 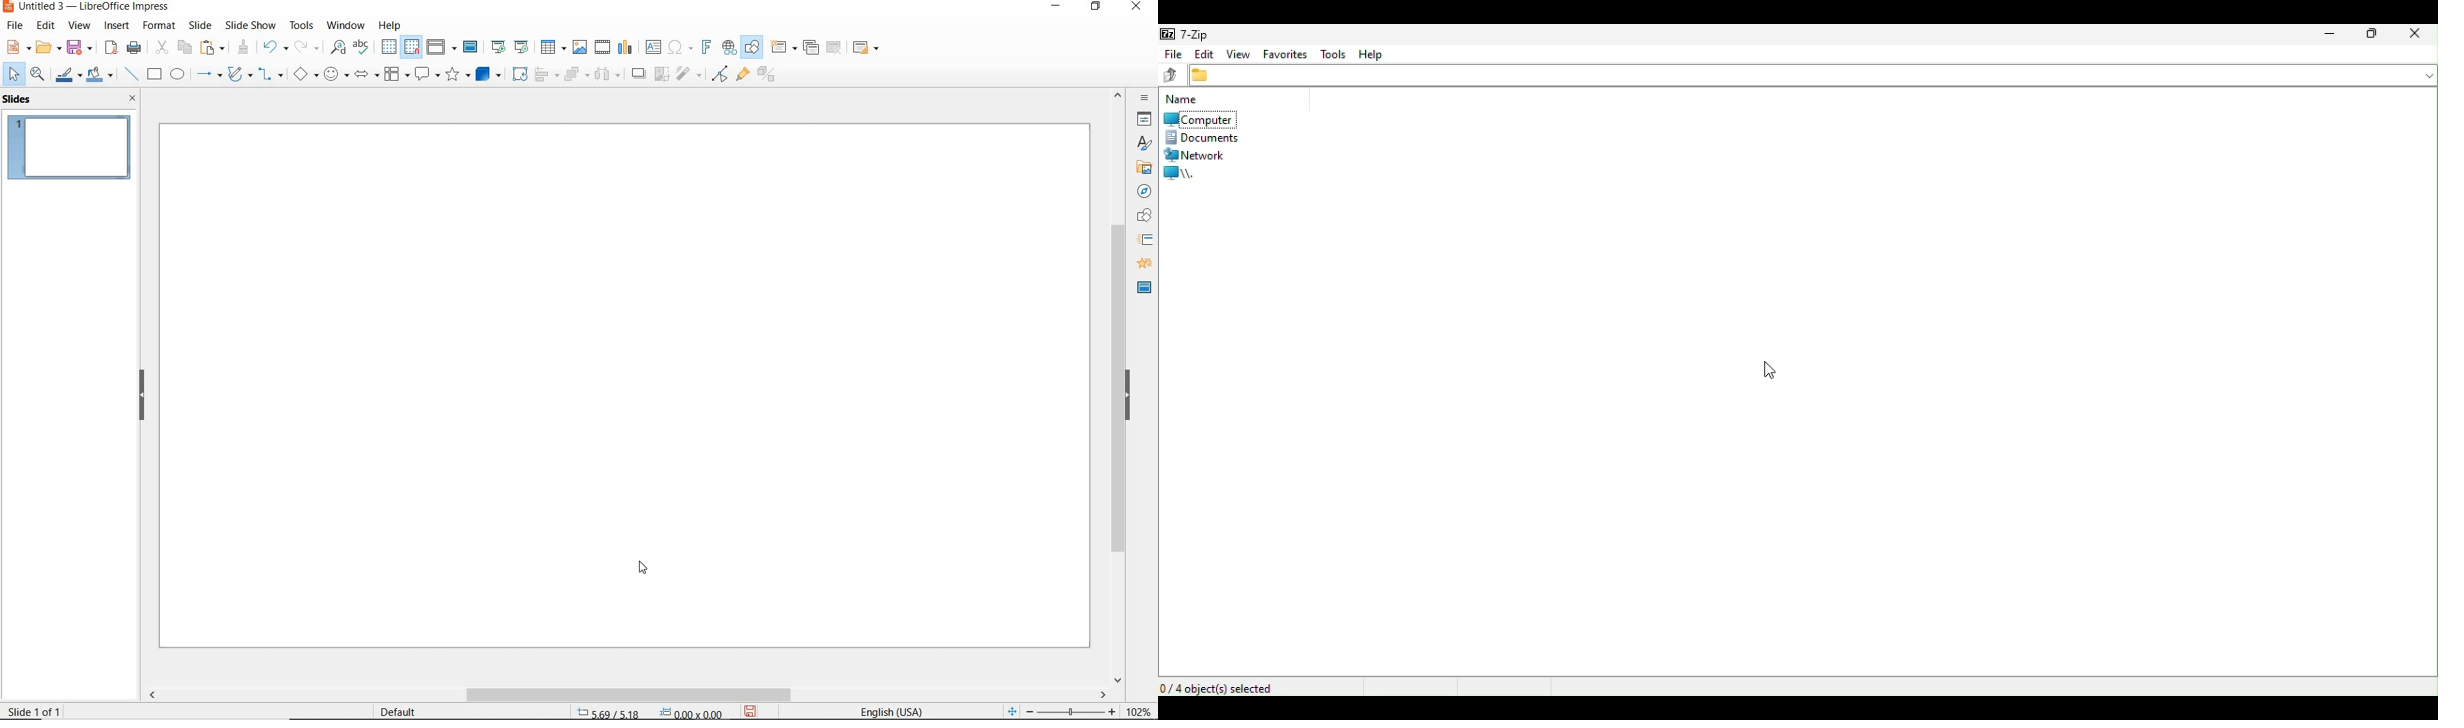 What do you see at coordinates (1144, 192) in the screenshot?
I see `NAVIGATOR` at bounding box center [1144, 192].